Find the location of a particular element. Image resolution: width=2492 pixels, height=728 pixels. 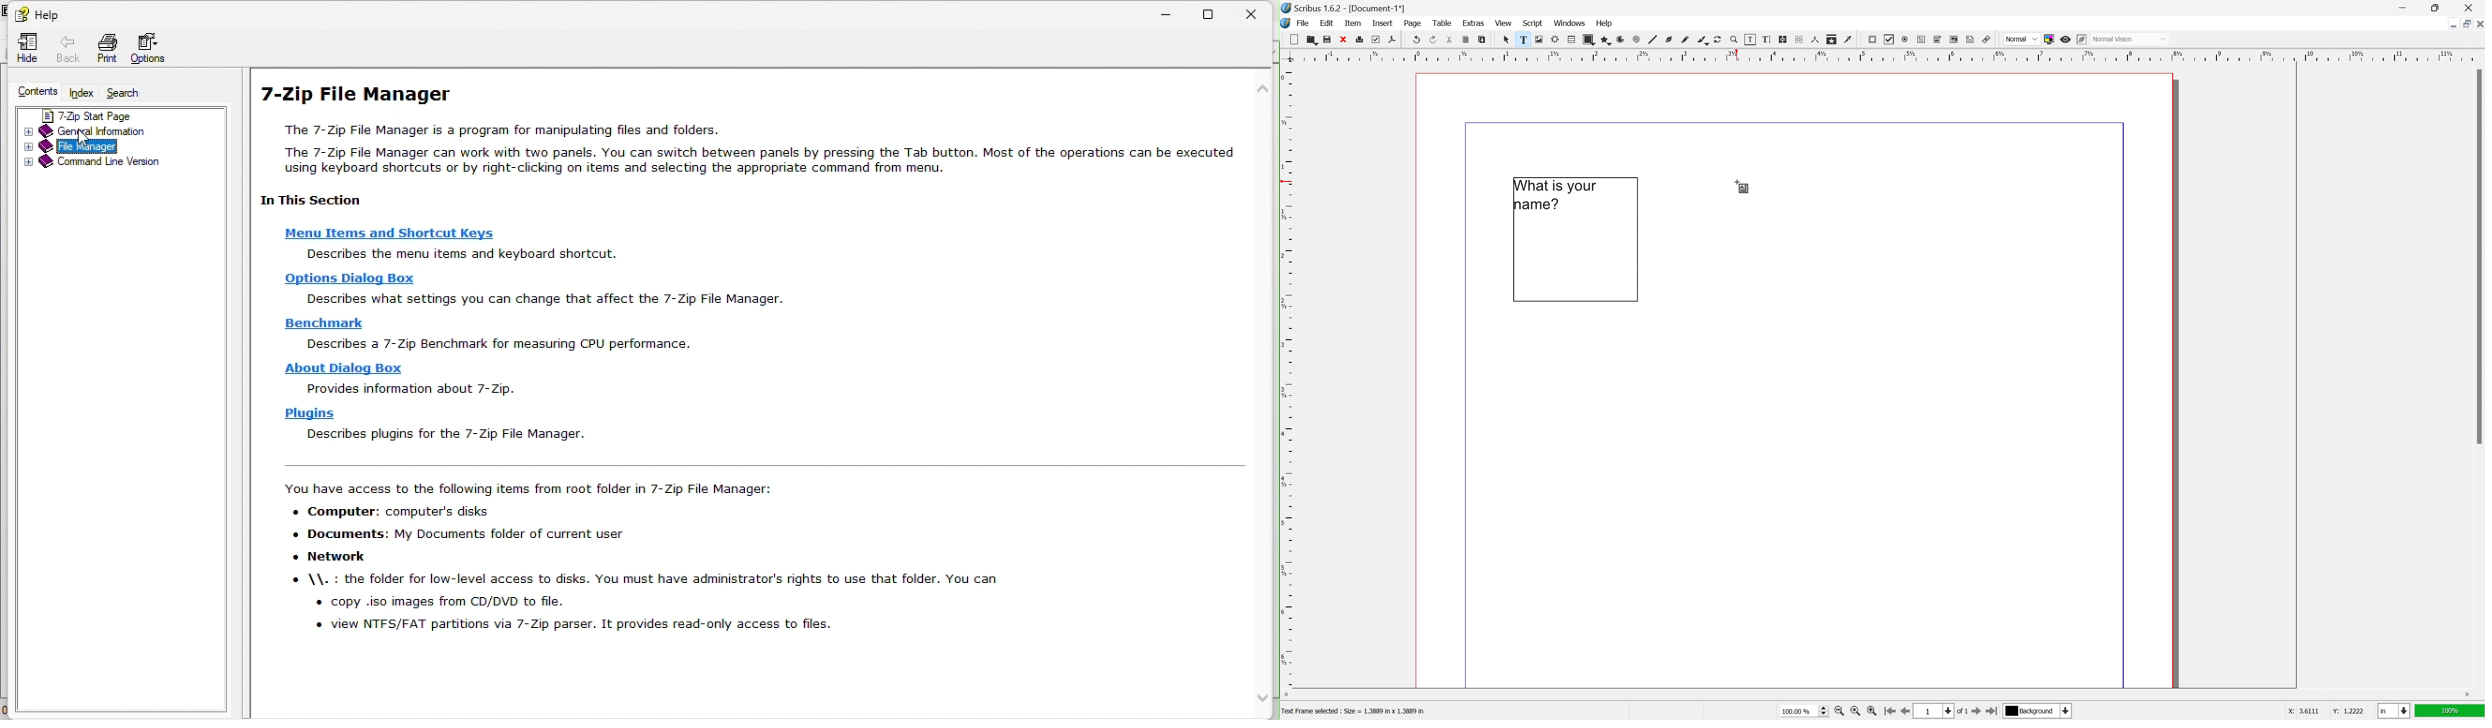

go to previous page is located at coordinates (1903, 712).